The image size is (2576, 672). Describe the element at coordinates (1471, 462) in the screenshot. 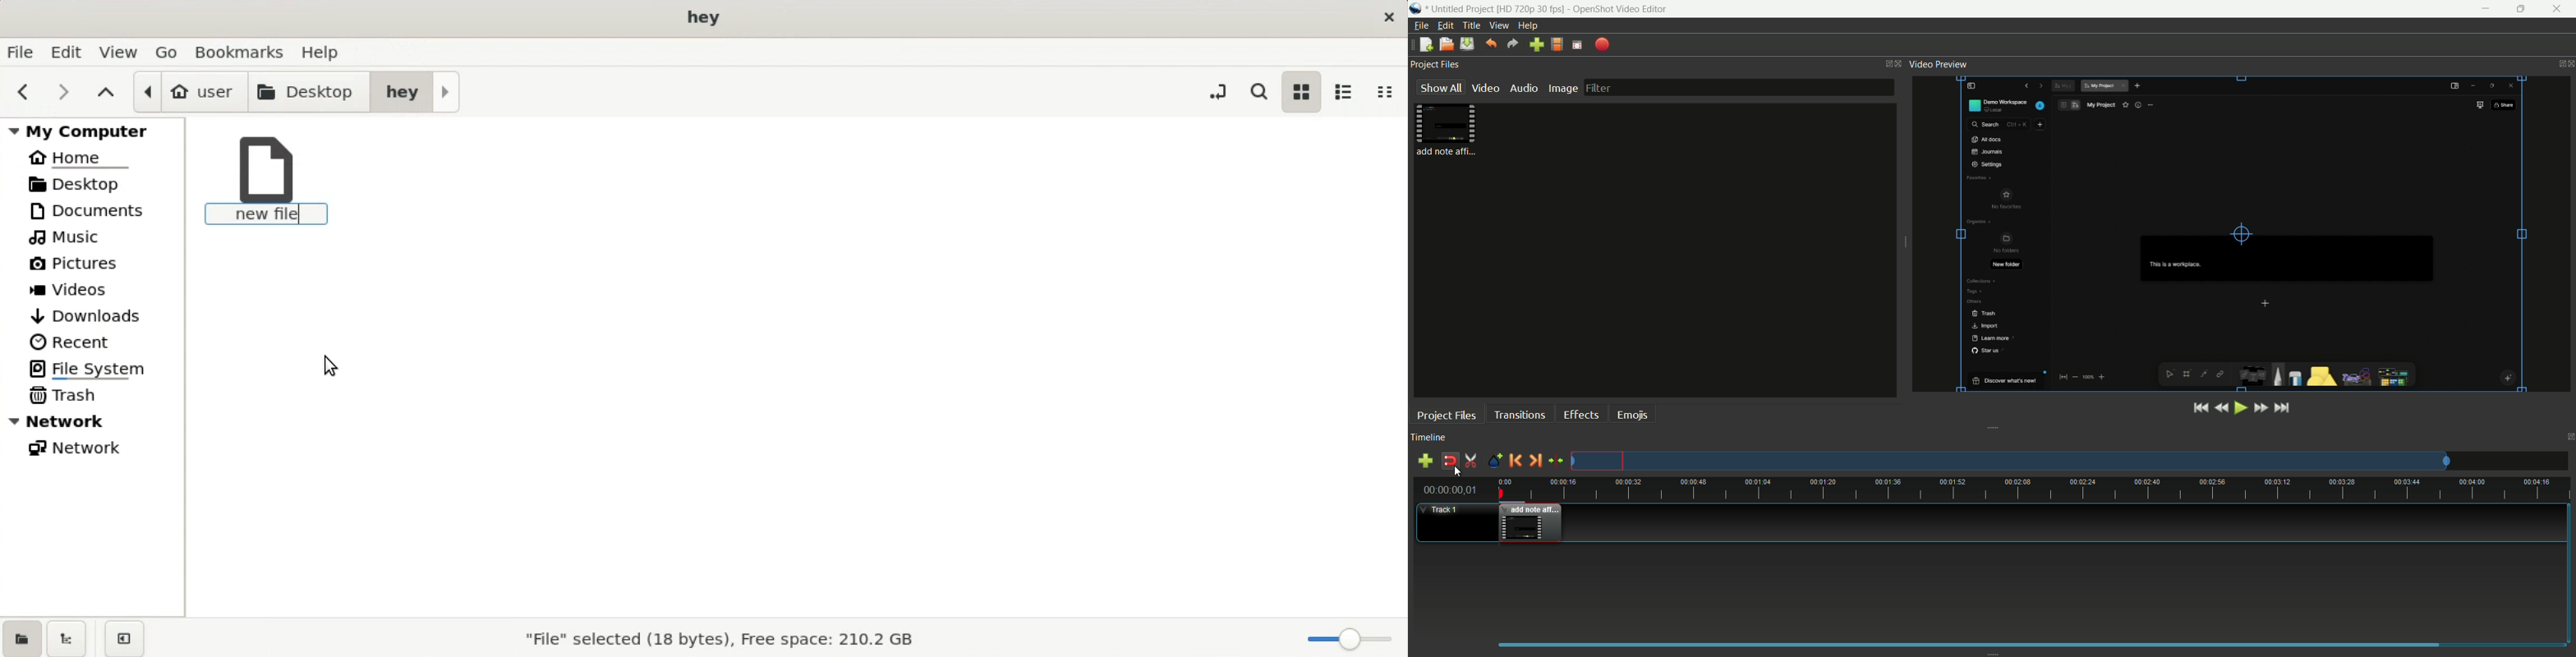

I see `enable razor` at that location.